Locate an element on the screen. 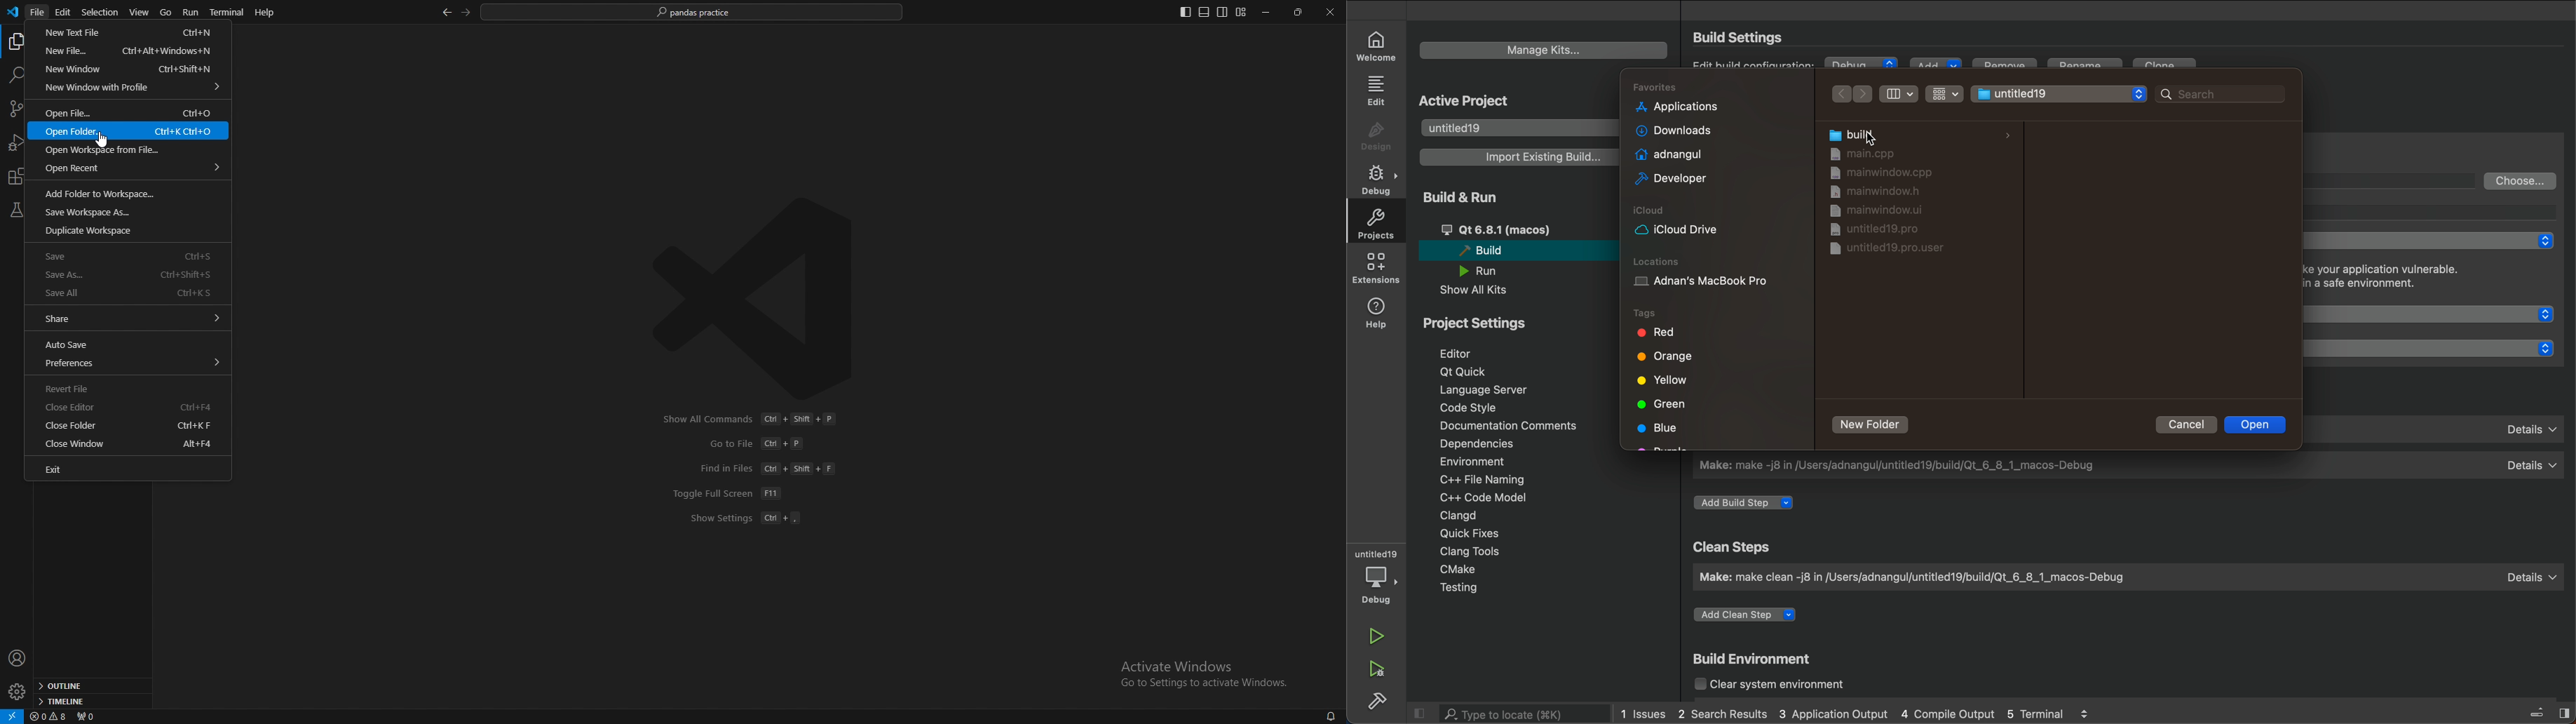  location is located at coordinates (1715, 275).